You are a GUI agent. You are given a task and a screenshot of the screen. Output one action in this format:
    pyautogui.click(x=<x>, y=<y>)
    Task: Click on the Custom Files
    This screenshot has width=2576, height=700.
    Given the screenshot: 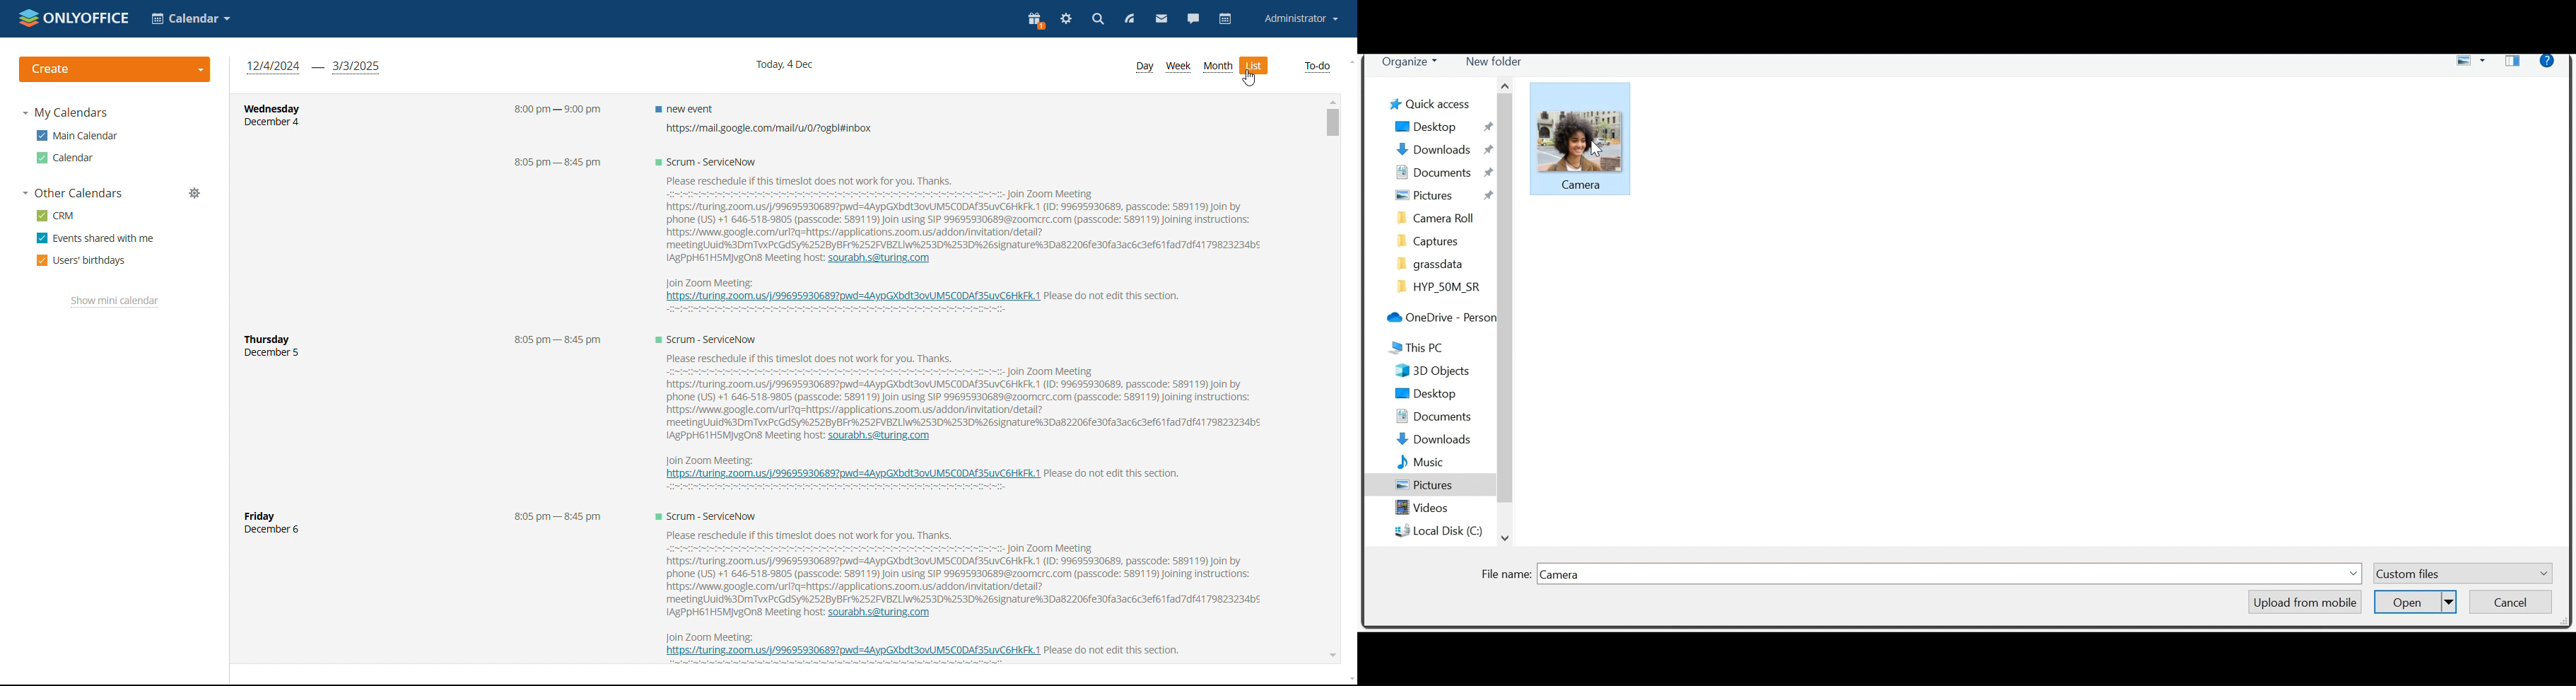 What is the action you would take?
    pyautogui.click(x=2463, y=573)
    